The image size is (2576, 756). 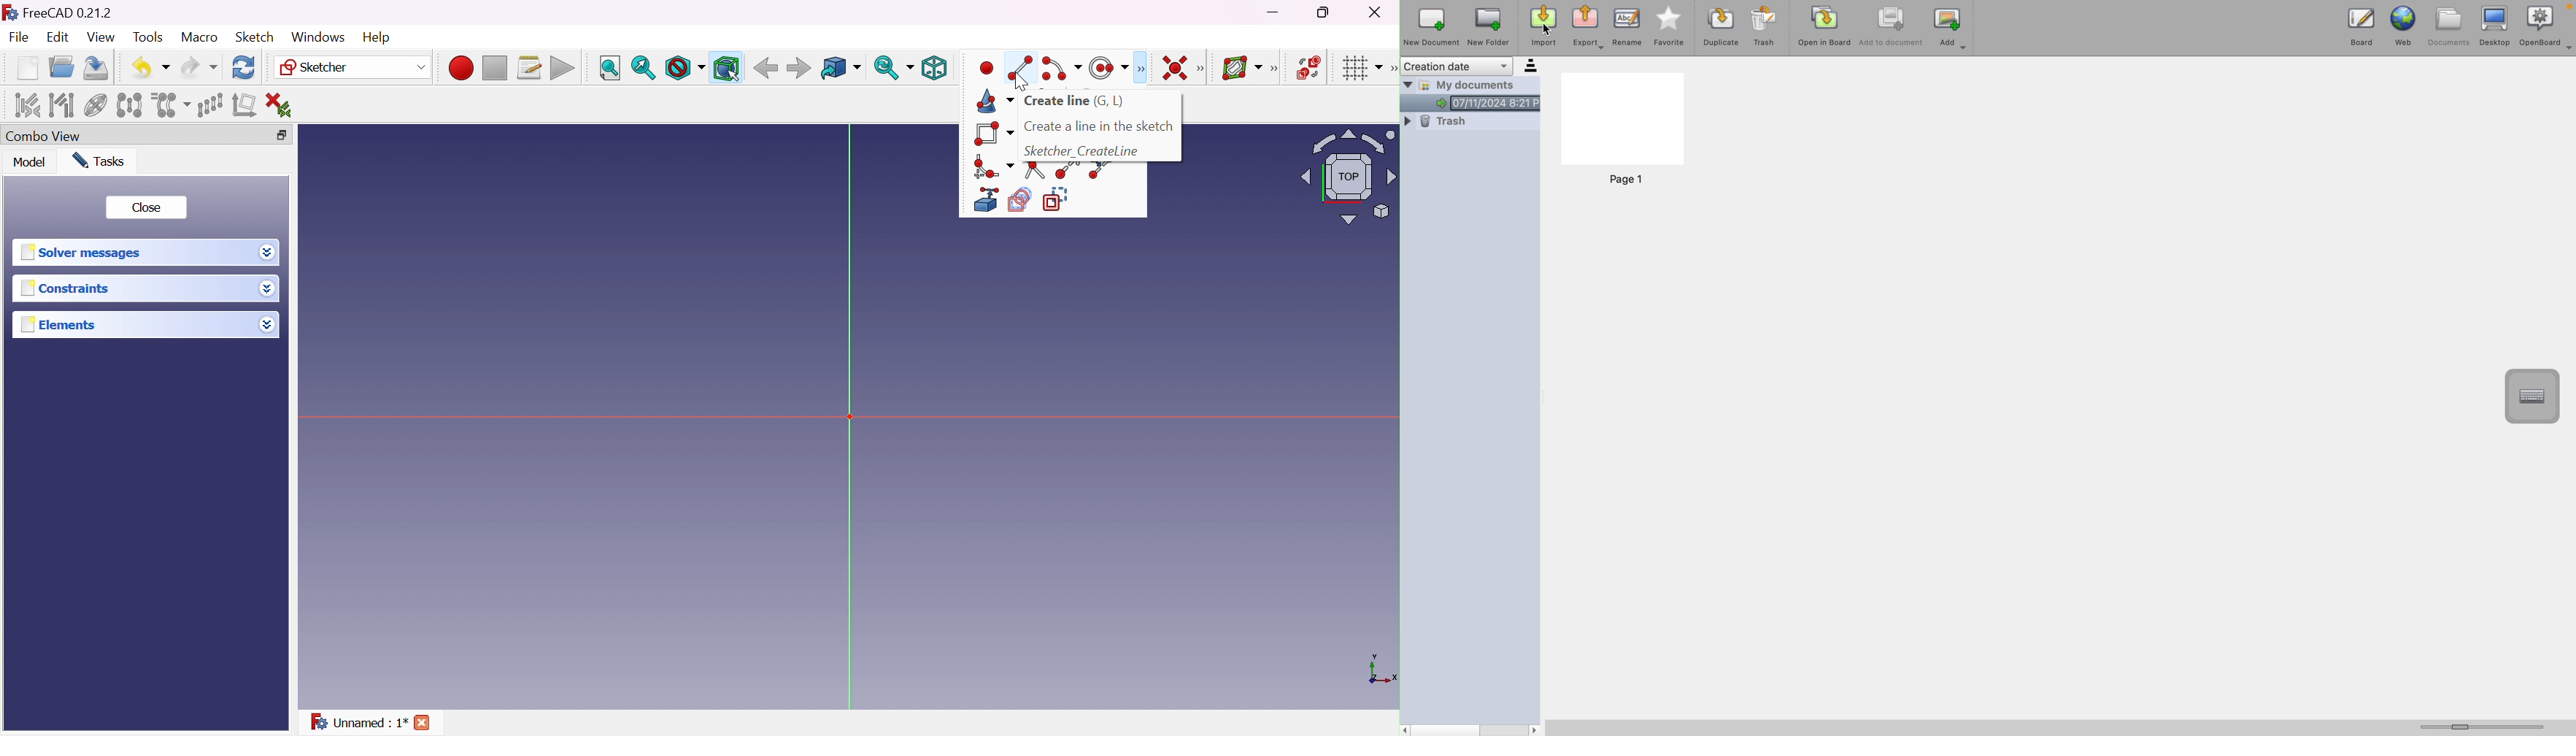 What do you see at coordinates (283, 104) in the screenshot?
I see `Delete all constraints` at bounding box center [283, 104].